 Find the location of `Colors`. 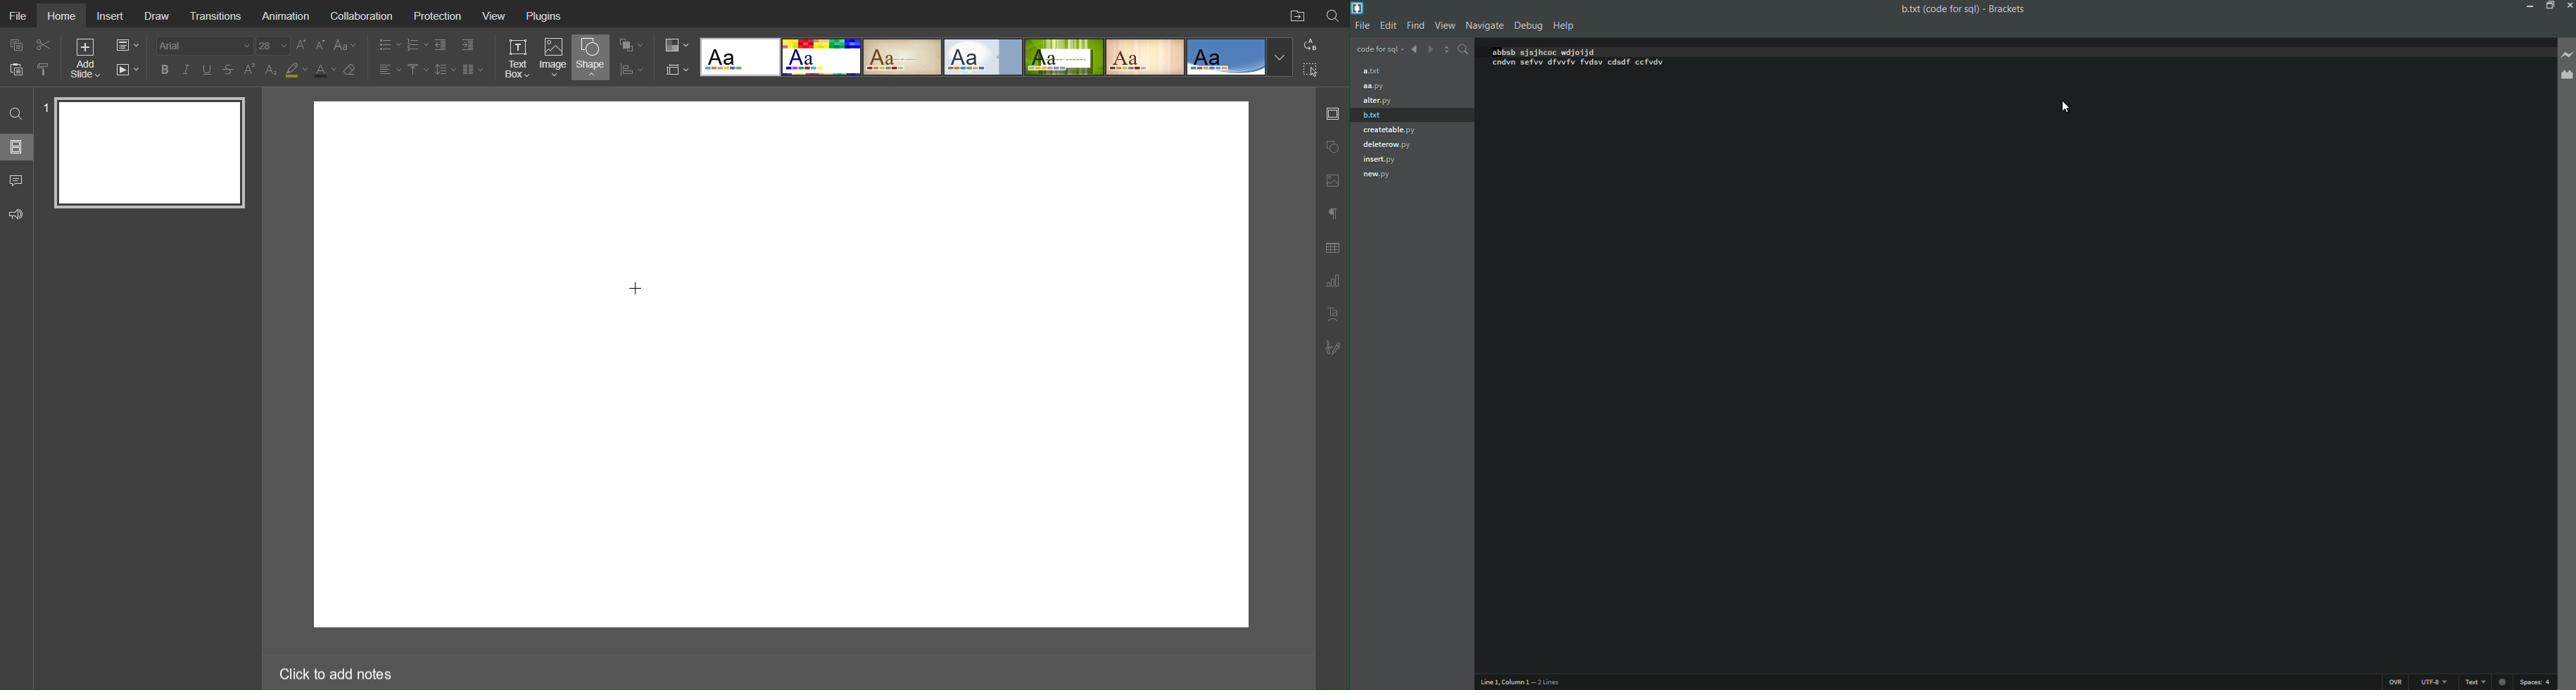

Colors is located at coordinates (675, 44).